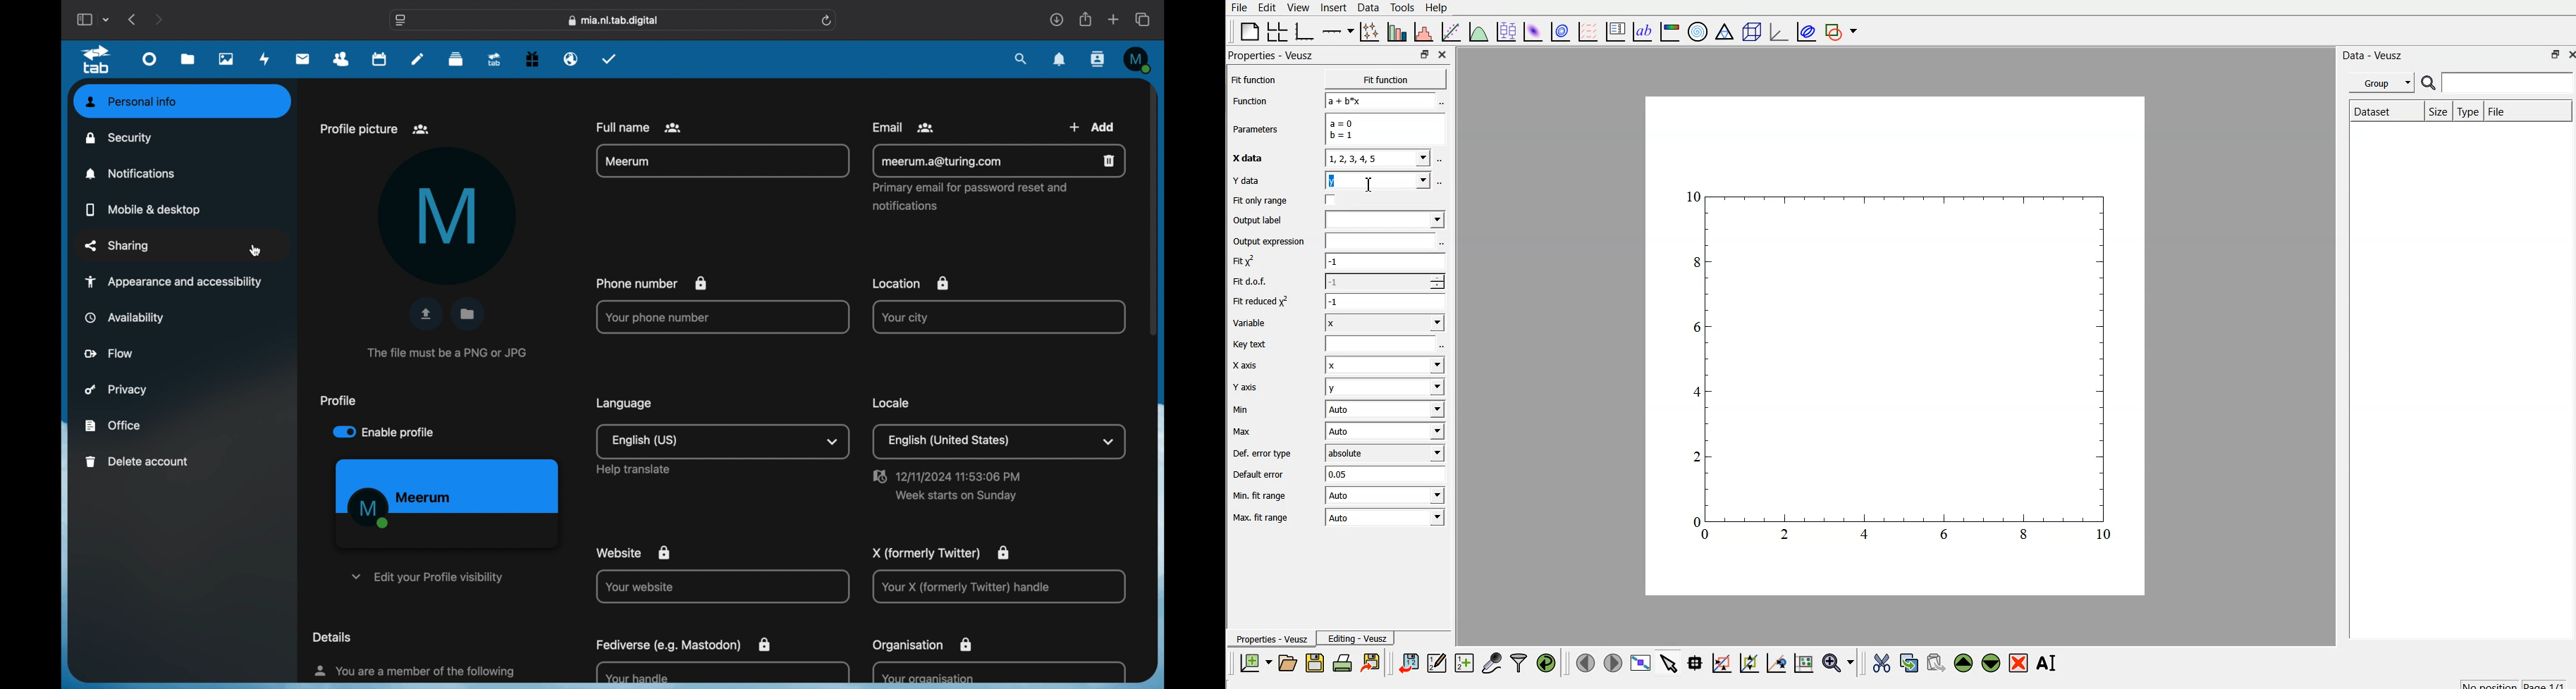 The image size is (2576, 700). Describe the element at coordinates (267, 59) in the screenshot. I see `activity` at that location.